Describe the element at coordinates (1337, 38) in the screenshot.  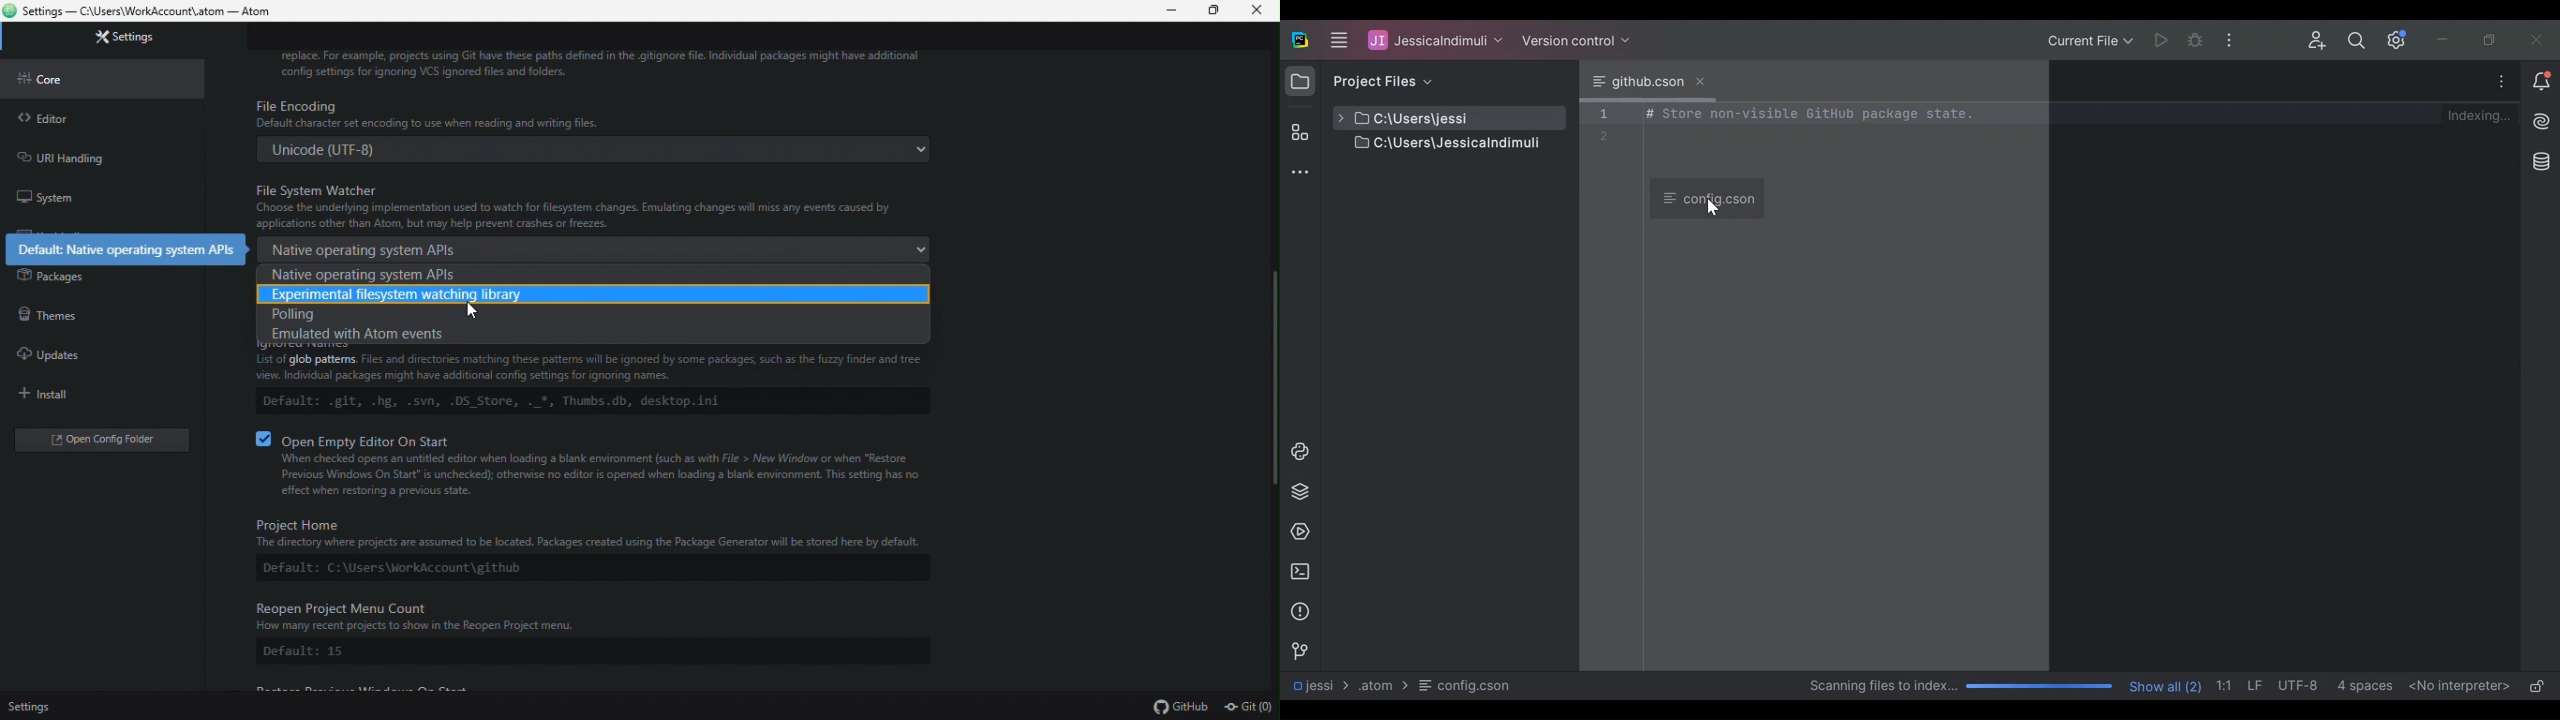
I see `Main Menu` at that location.